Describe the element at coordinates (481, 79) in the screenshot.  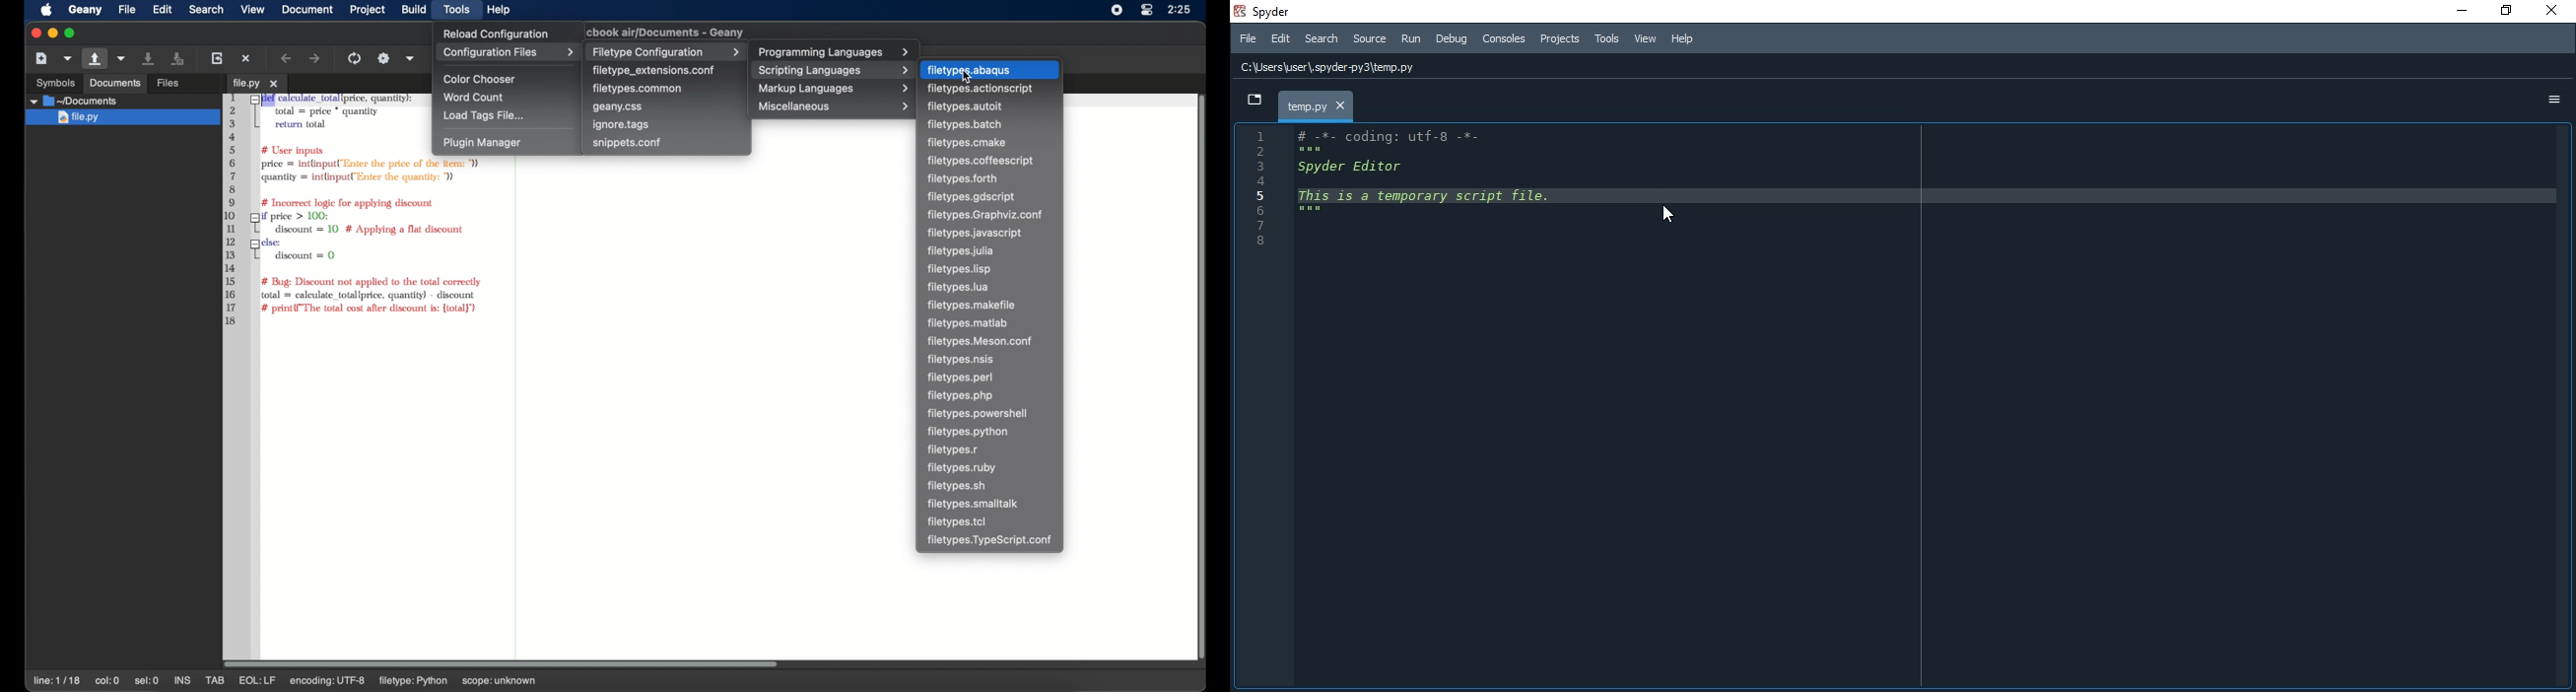
I see `color chooser ` at that location.